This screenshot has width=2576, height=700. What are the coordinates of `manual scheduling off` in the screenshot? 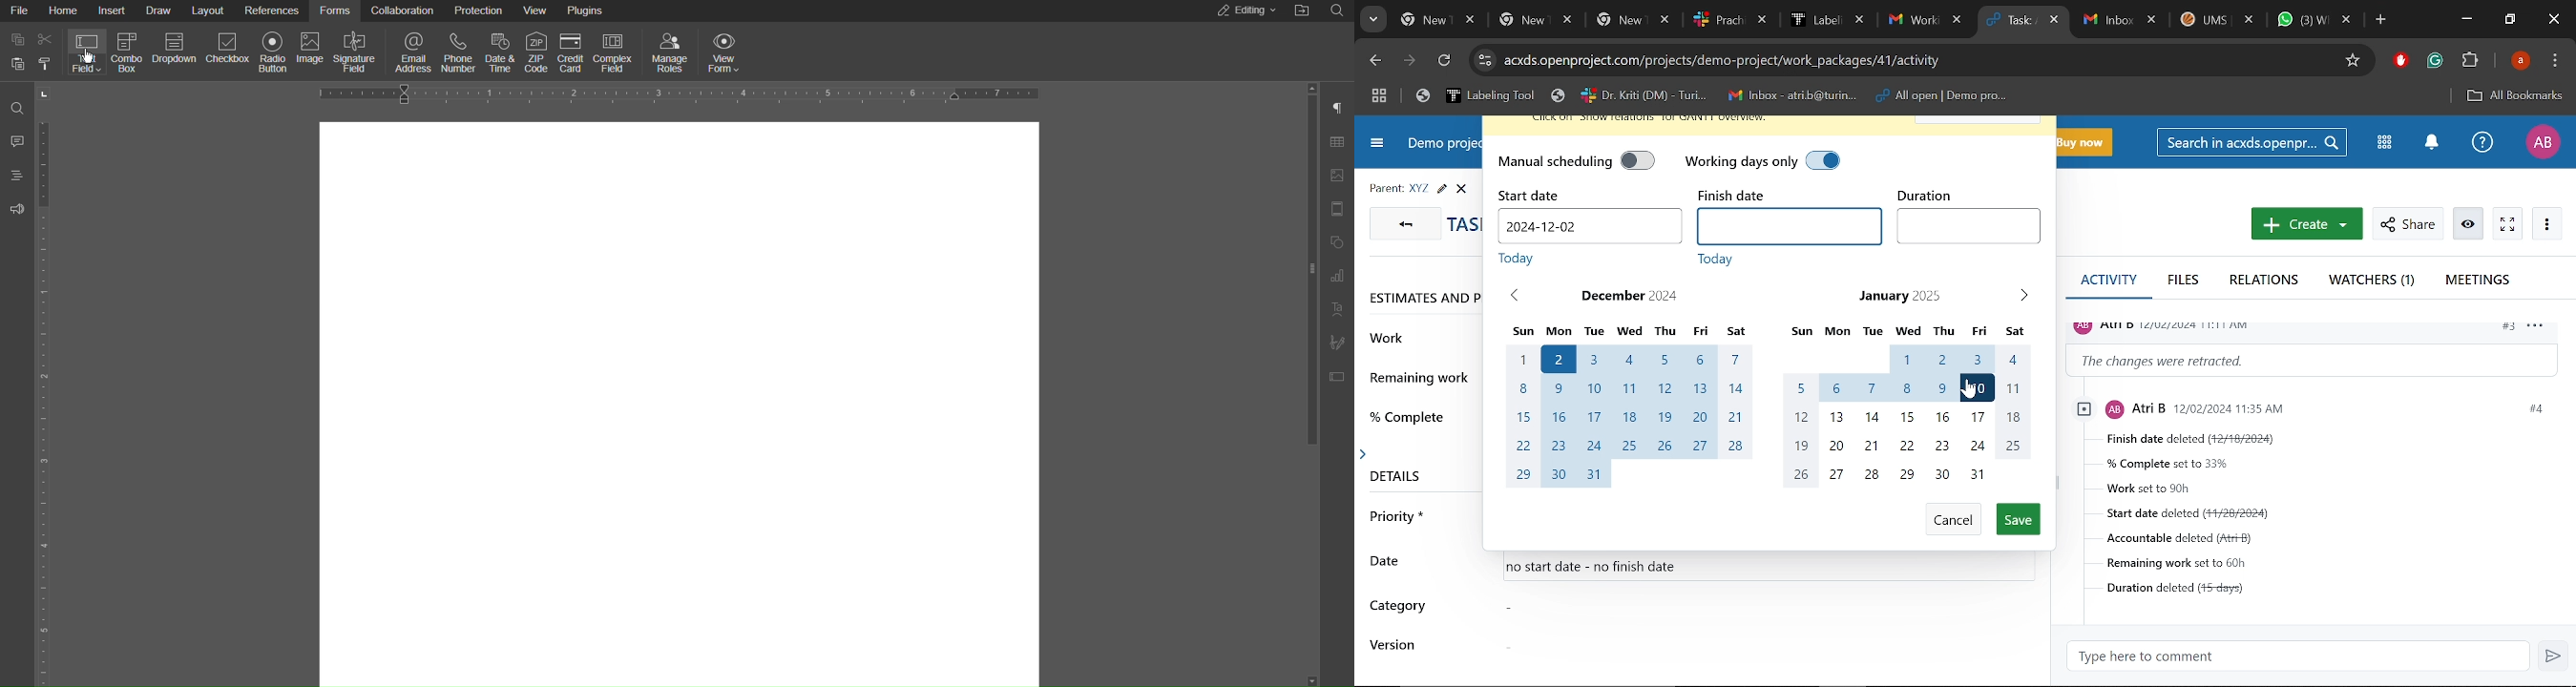 It's located at (1641, 158).